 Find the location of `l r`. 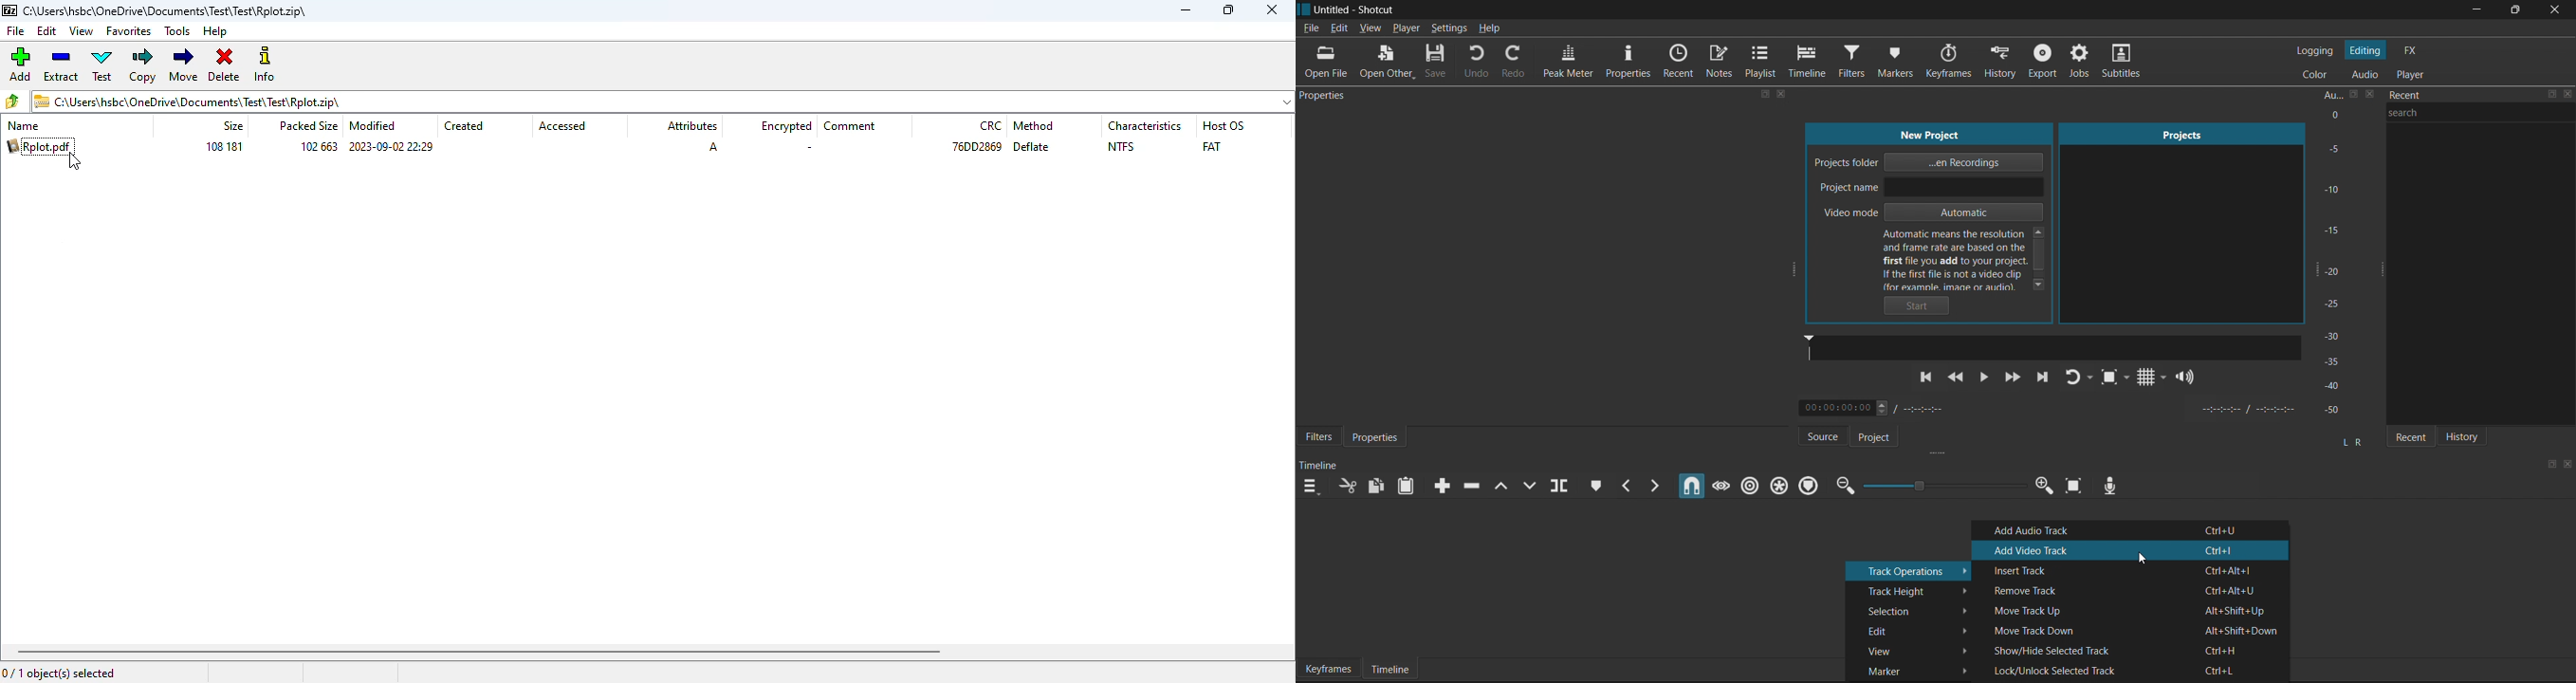

l r is located at coordinates (2350, 437).